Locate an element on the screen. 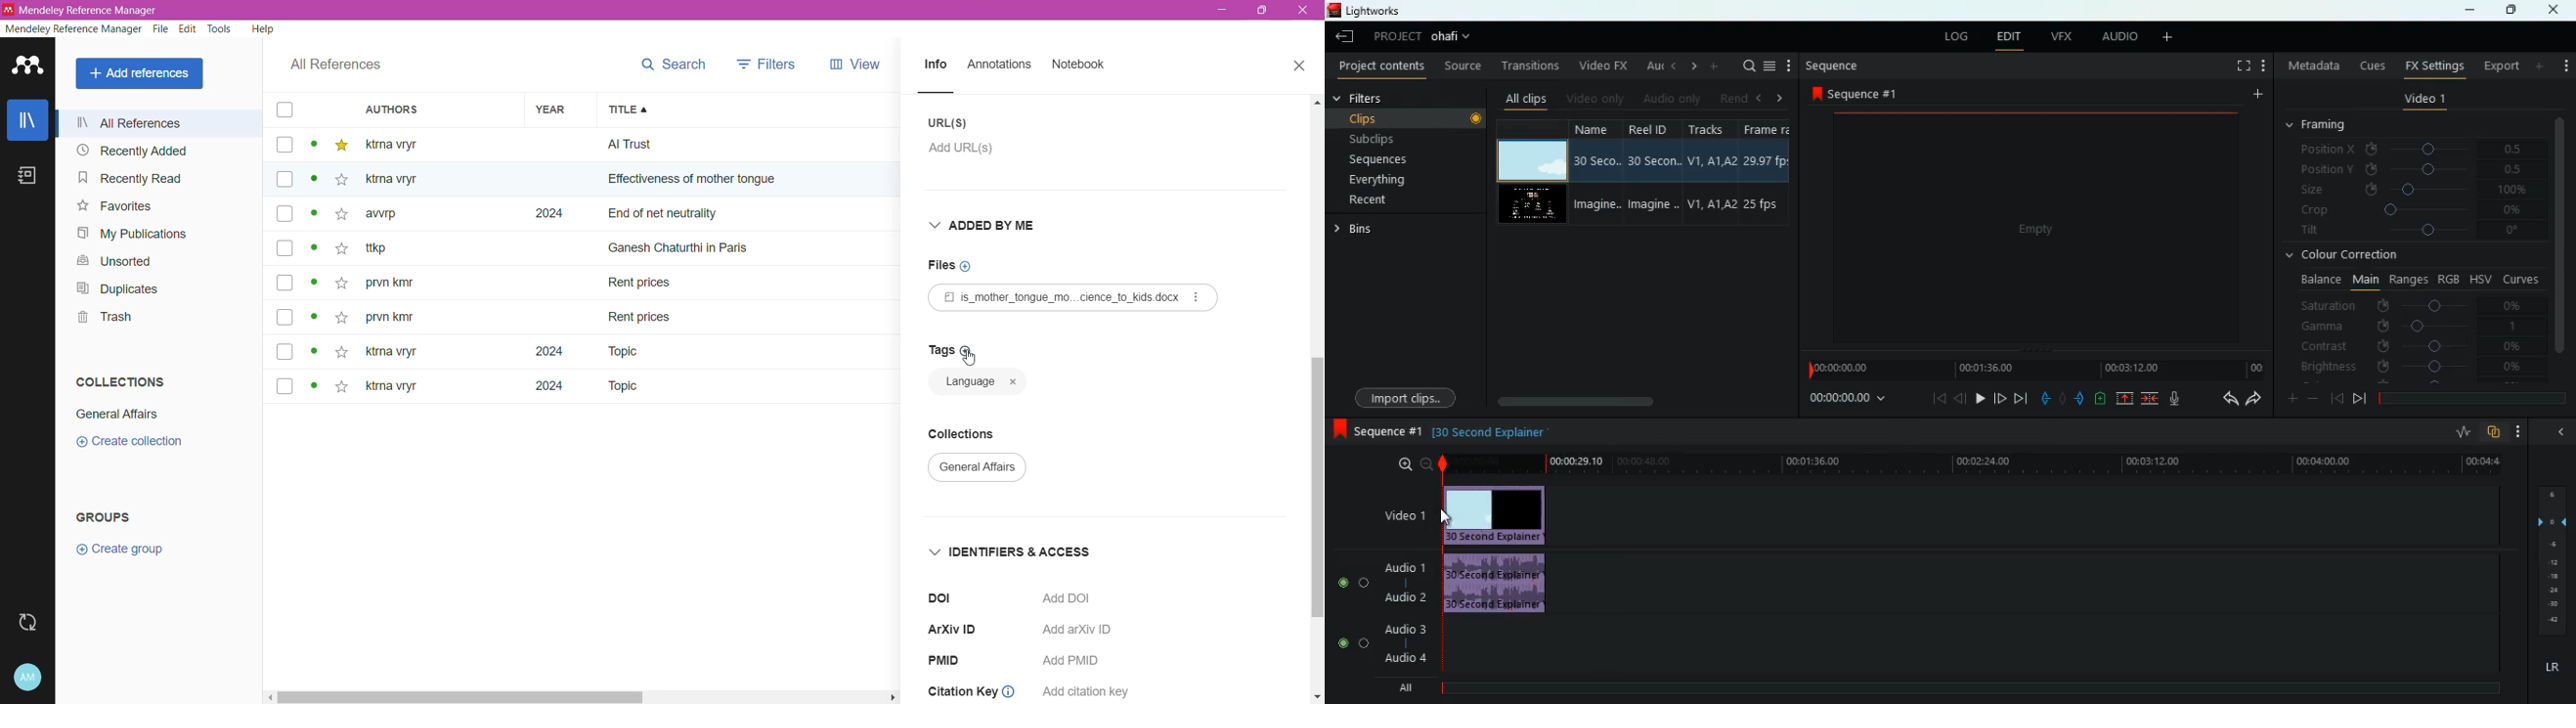 The image size is (2576, 728). dot  is located at coordinates (314, 217).